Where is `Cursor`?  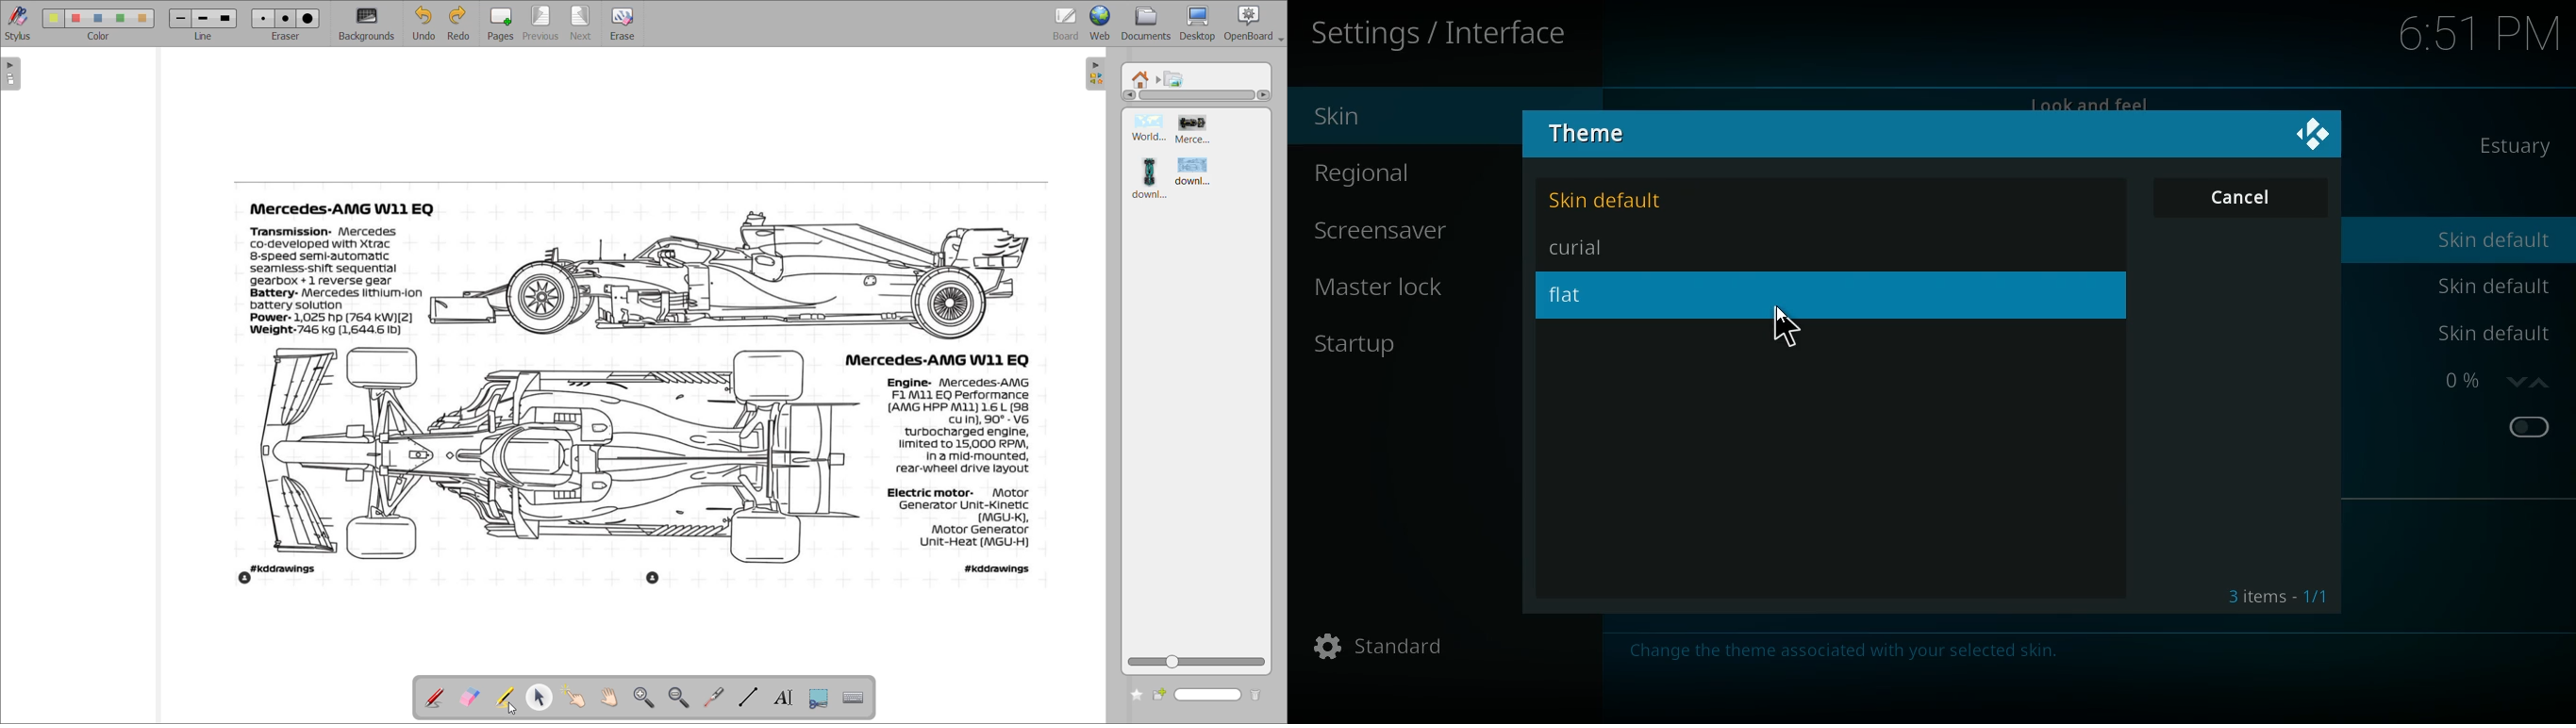 Cursor is located at coordinates (1784, 329).